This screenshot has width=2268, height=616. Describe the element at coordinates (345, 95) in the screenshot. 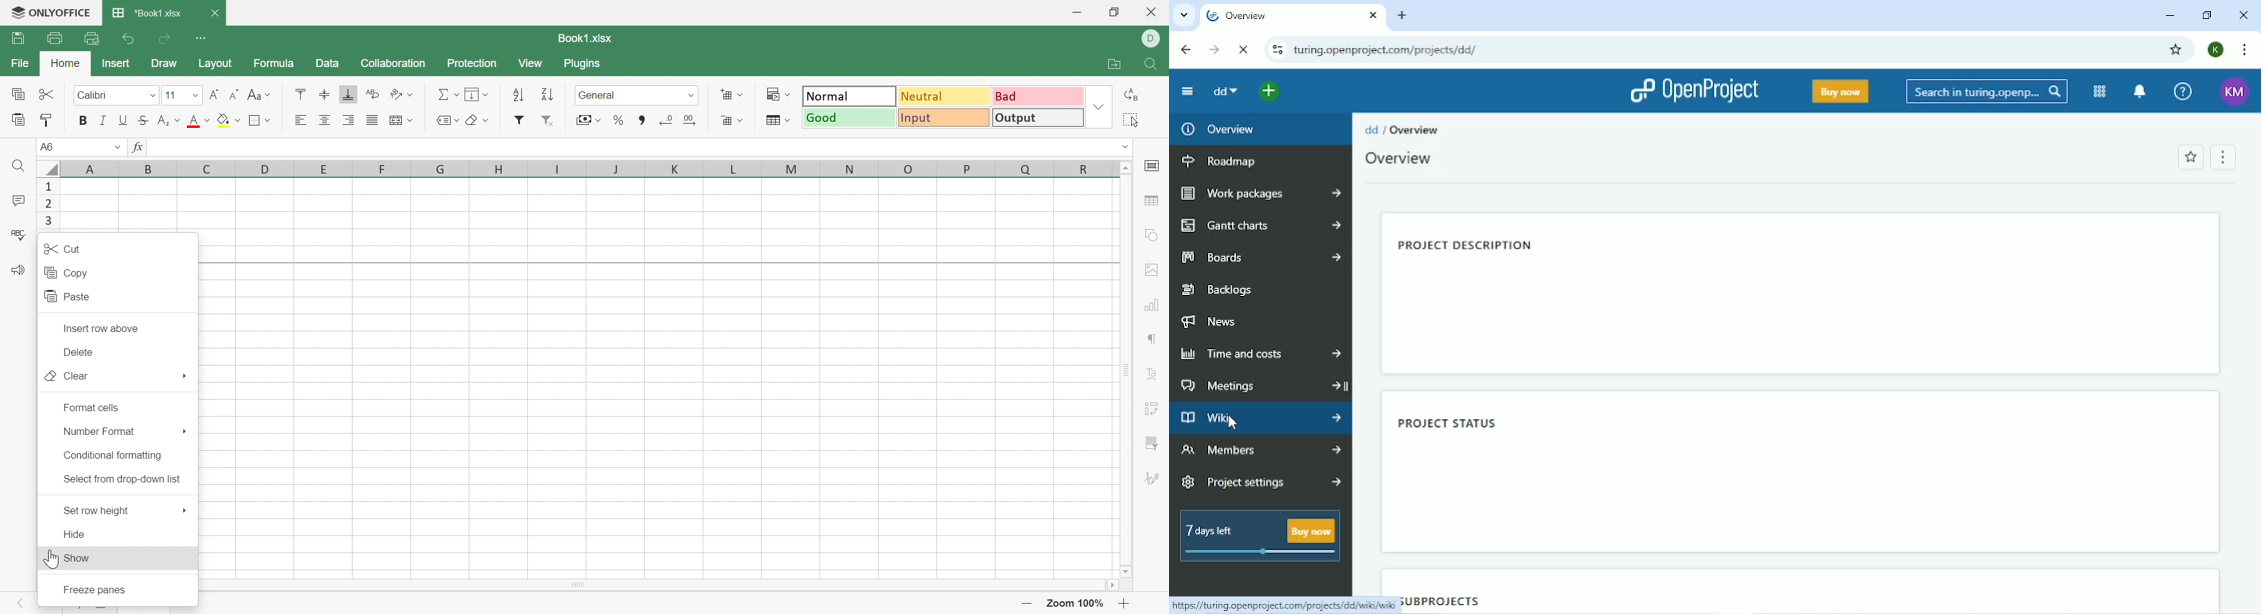

I see `Align Bottom` at that location.